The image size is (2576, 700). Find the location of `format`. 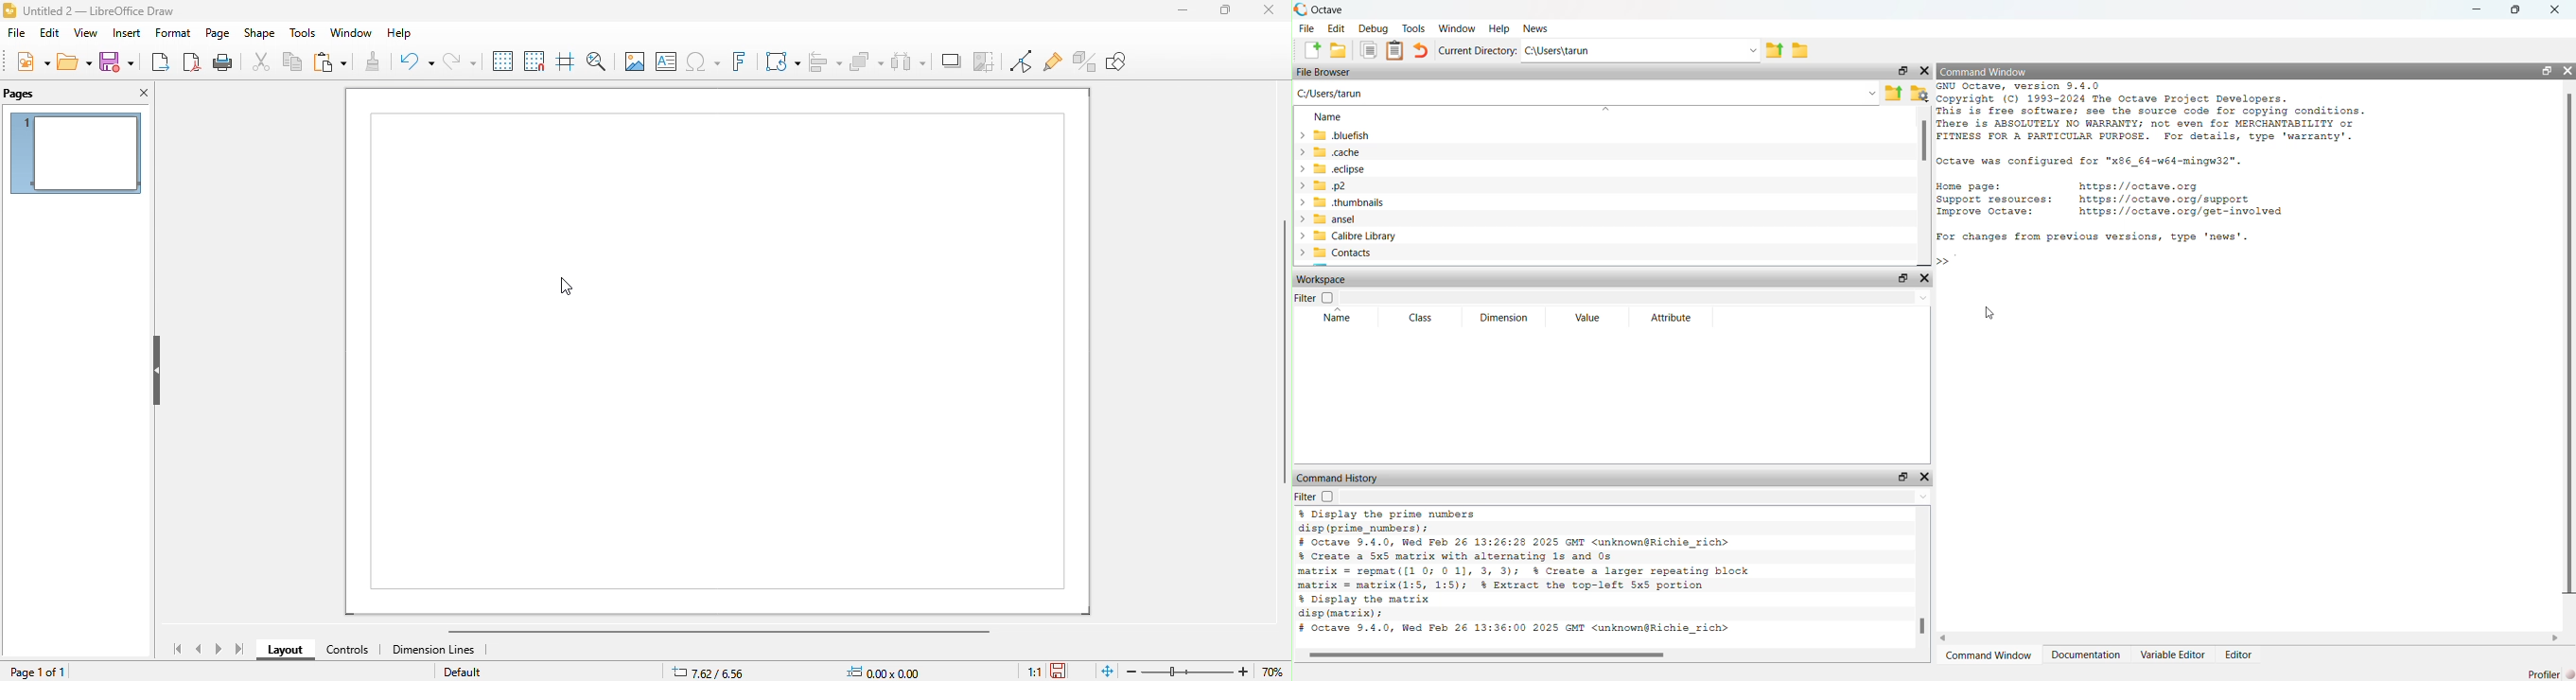

format is located at coordinates (173, 33).